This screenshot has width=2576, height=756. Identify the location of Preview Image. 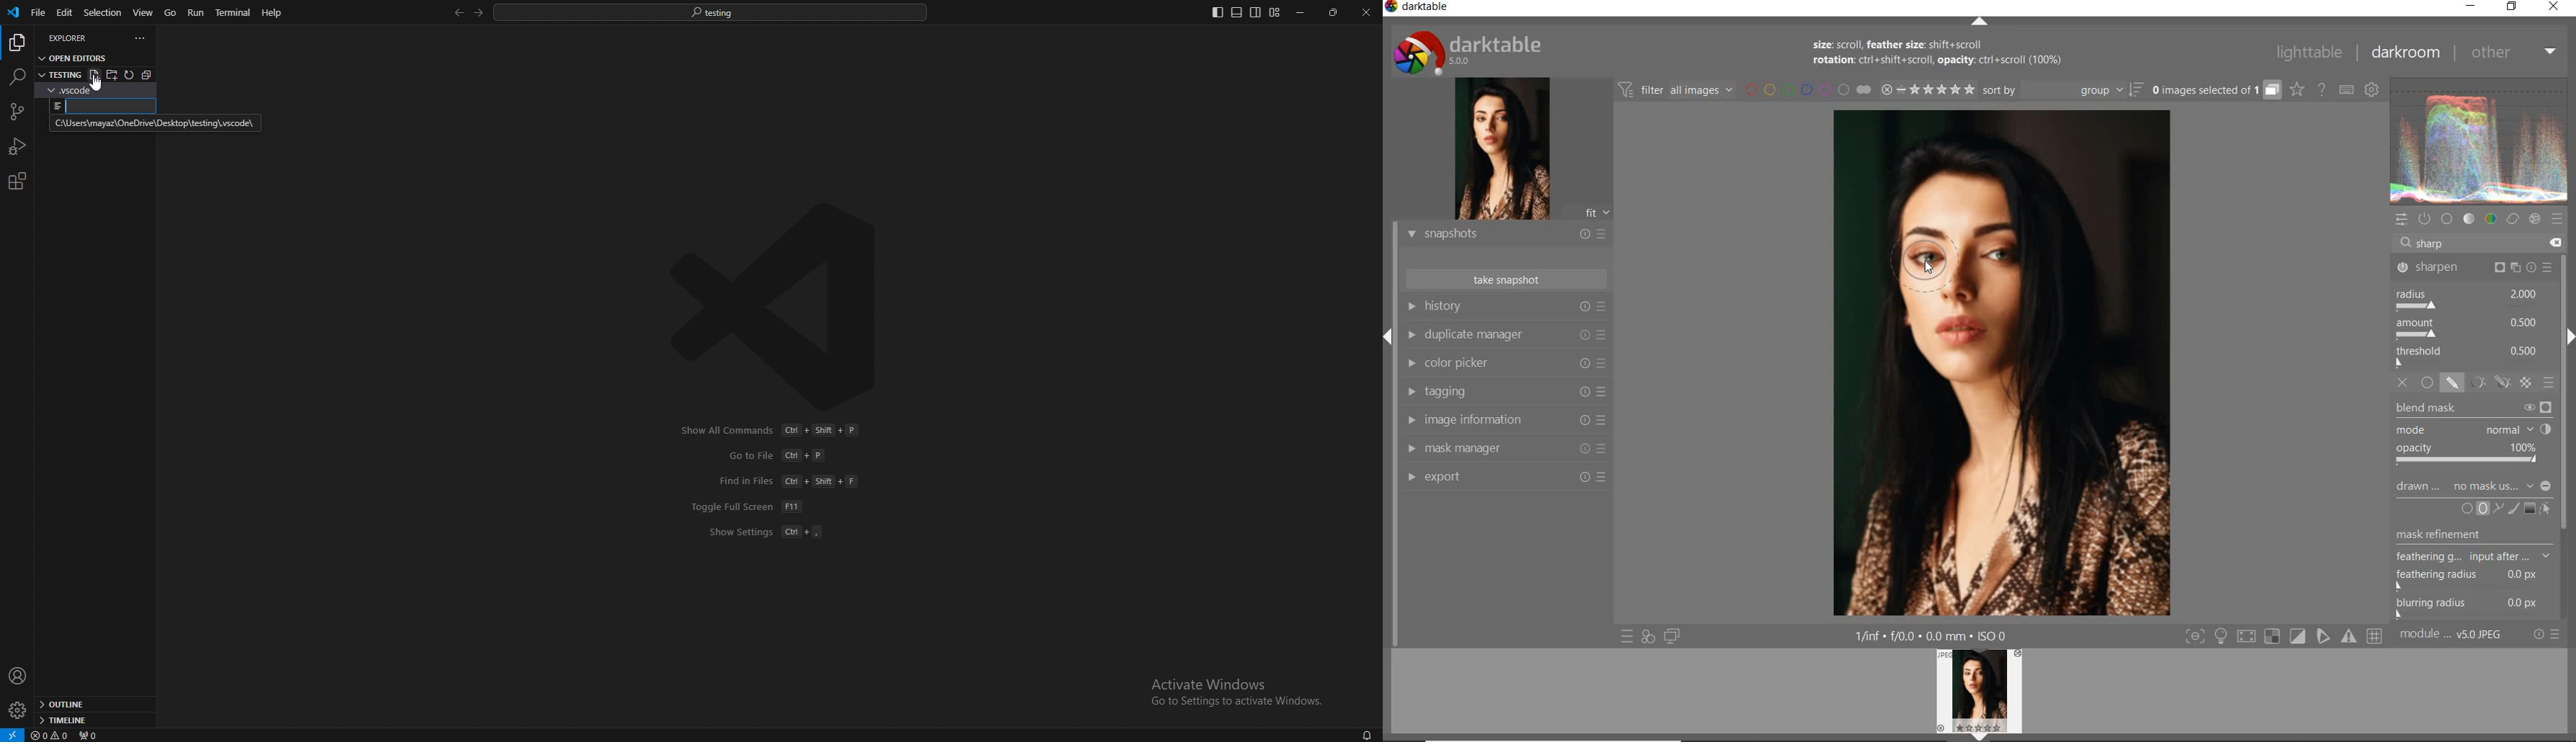
(1979, 691).